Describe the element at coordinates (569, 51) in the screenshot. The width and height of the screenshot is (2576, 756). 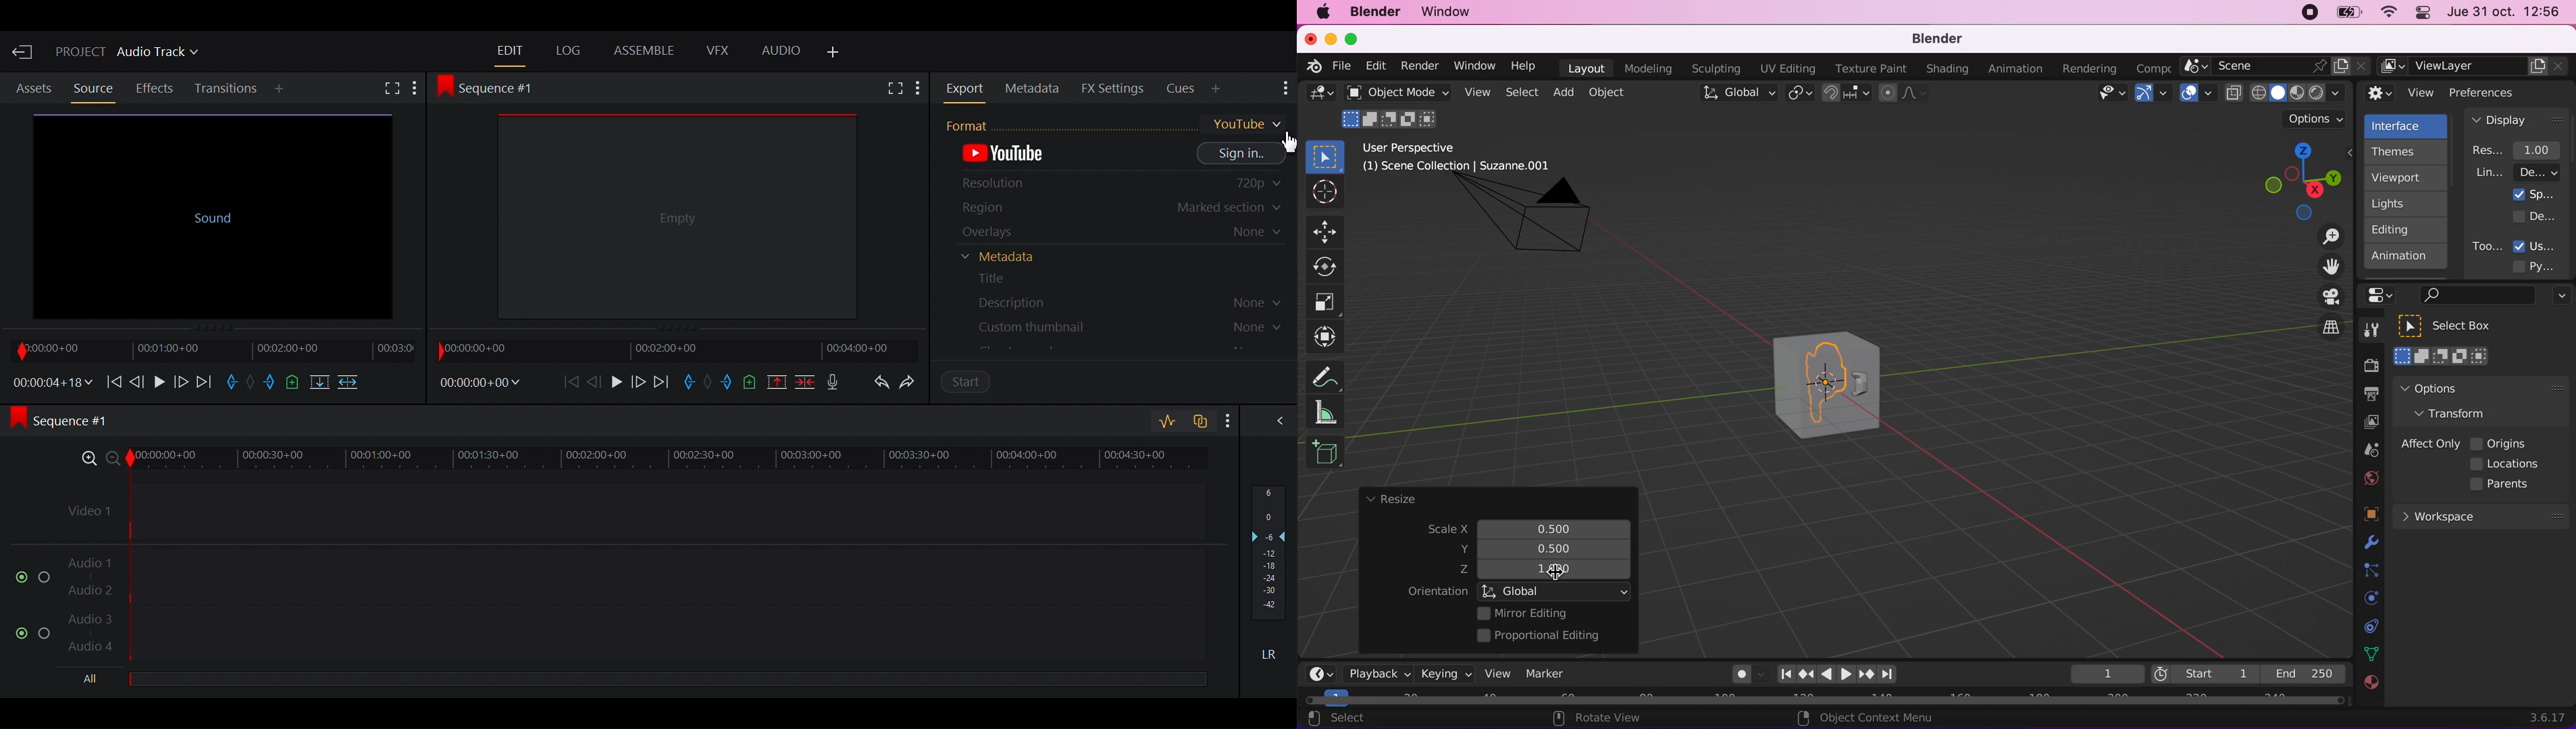
I see `Log` at that location.